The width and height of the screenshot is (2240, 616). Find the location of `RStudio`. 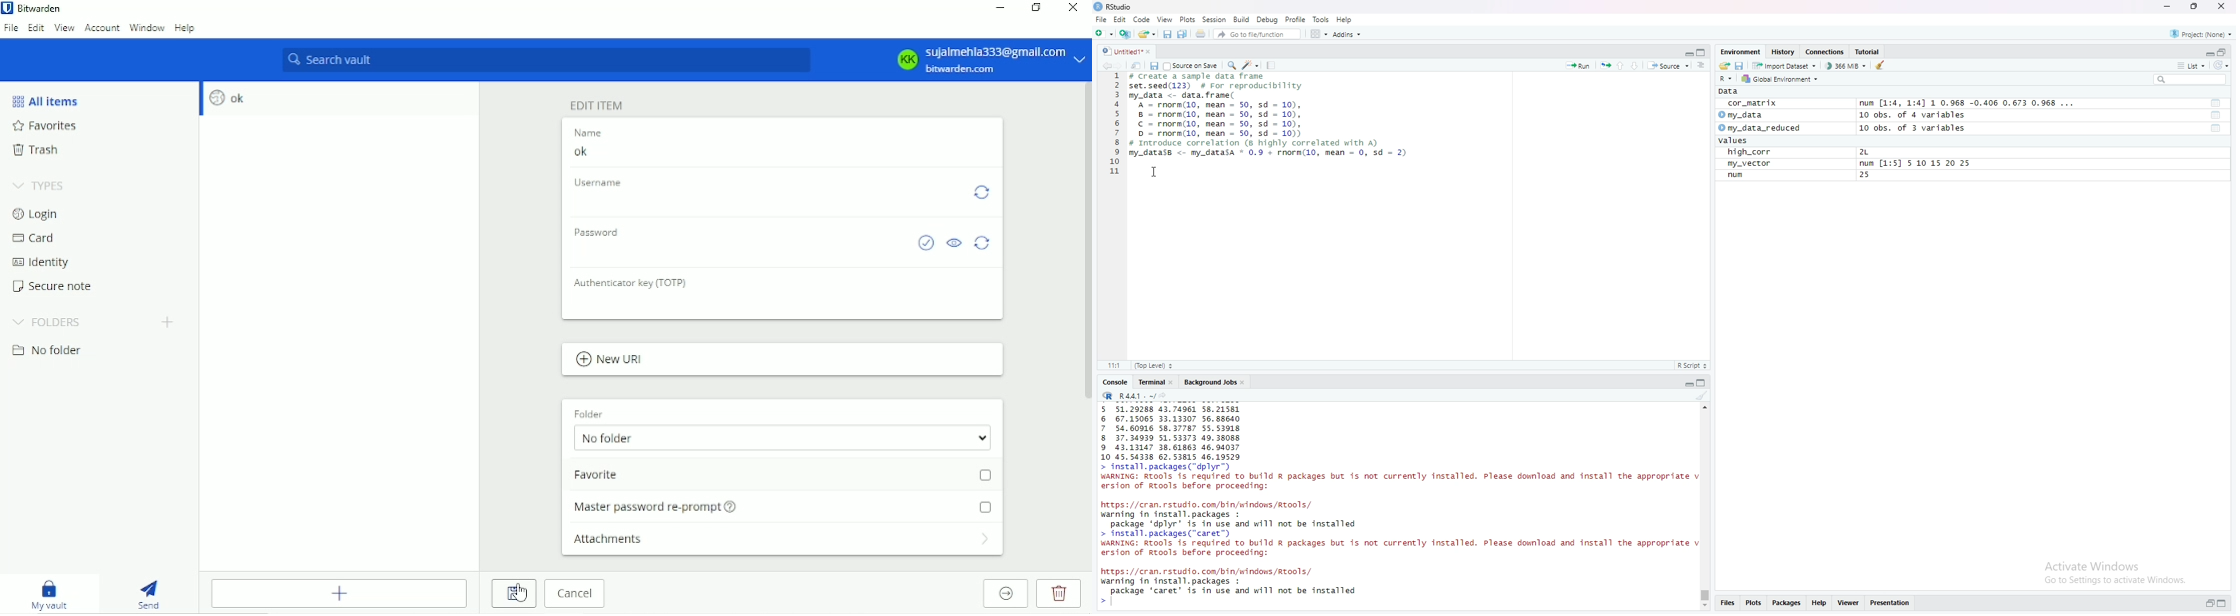

RStudio is located at coordinates (1121, 7).